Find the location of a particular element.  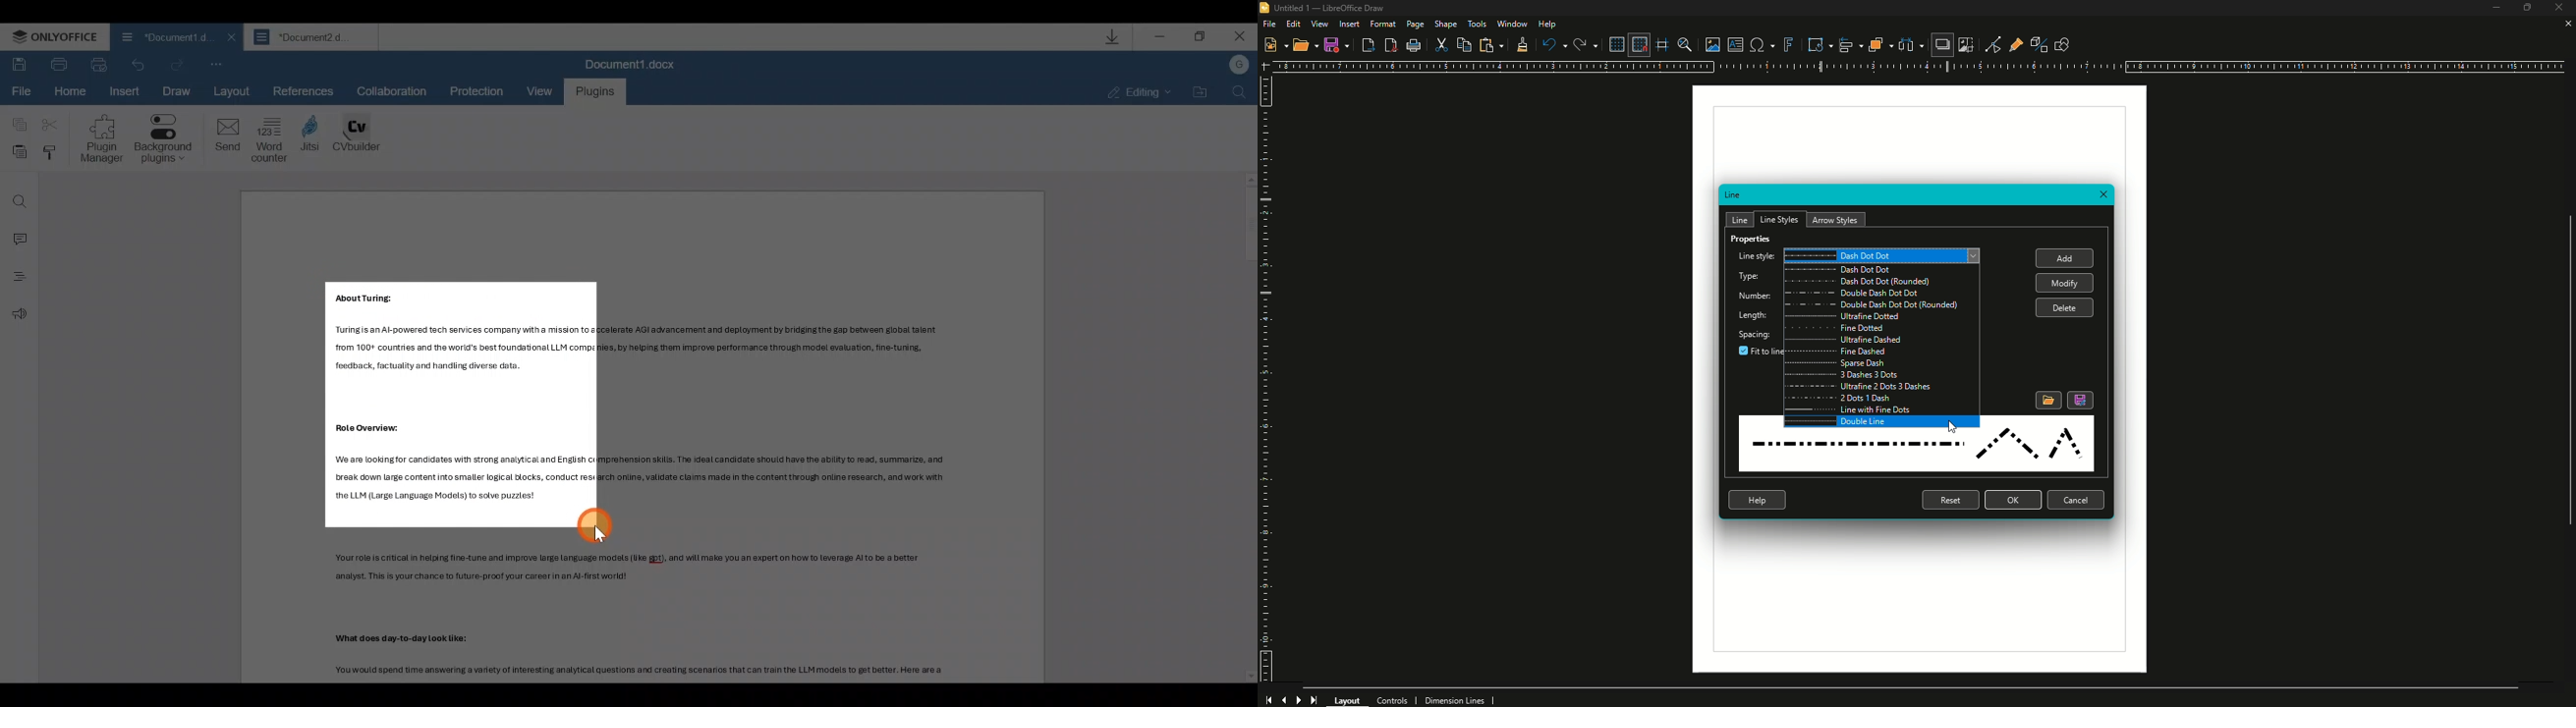

Cursor is located at coordinates (597, 524).